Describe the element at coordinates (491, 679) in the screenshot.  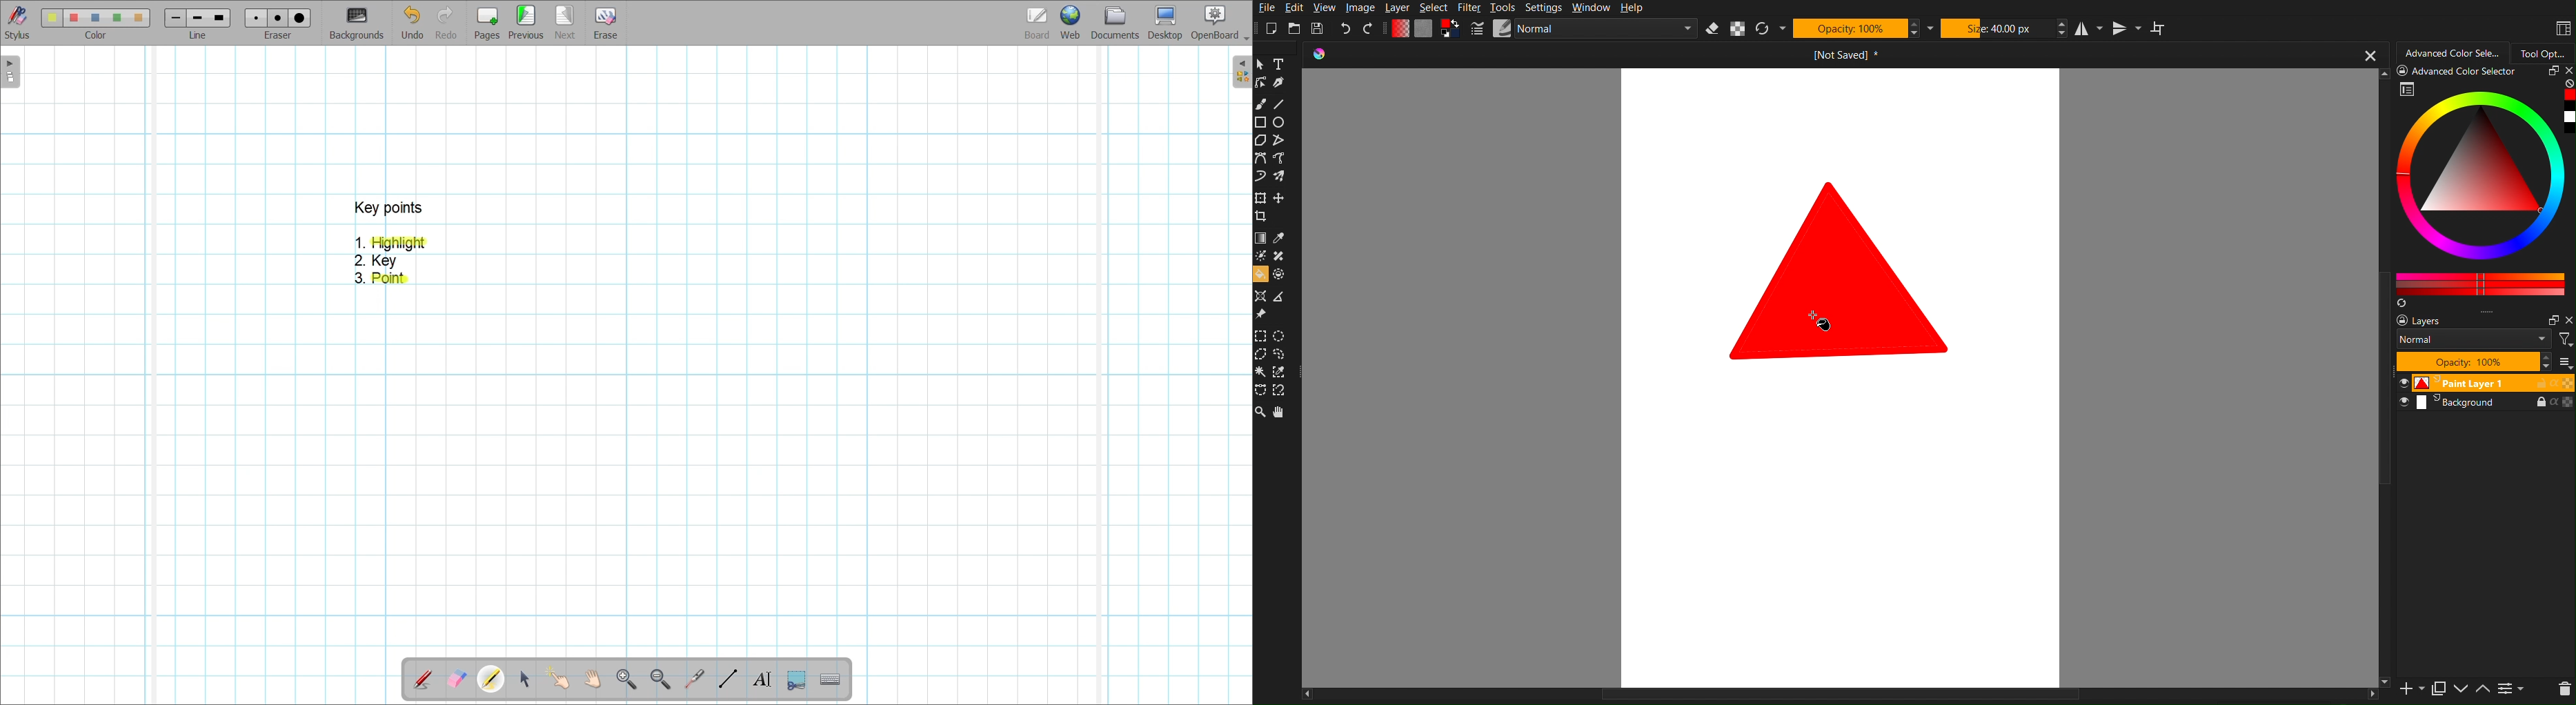
I see `Highlighter` at that location.